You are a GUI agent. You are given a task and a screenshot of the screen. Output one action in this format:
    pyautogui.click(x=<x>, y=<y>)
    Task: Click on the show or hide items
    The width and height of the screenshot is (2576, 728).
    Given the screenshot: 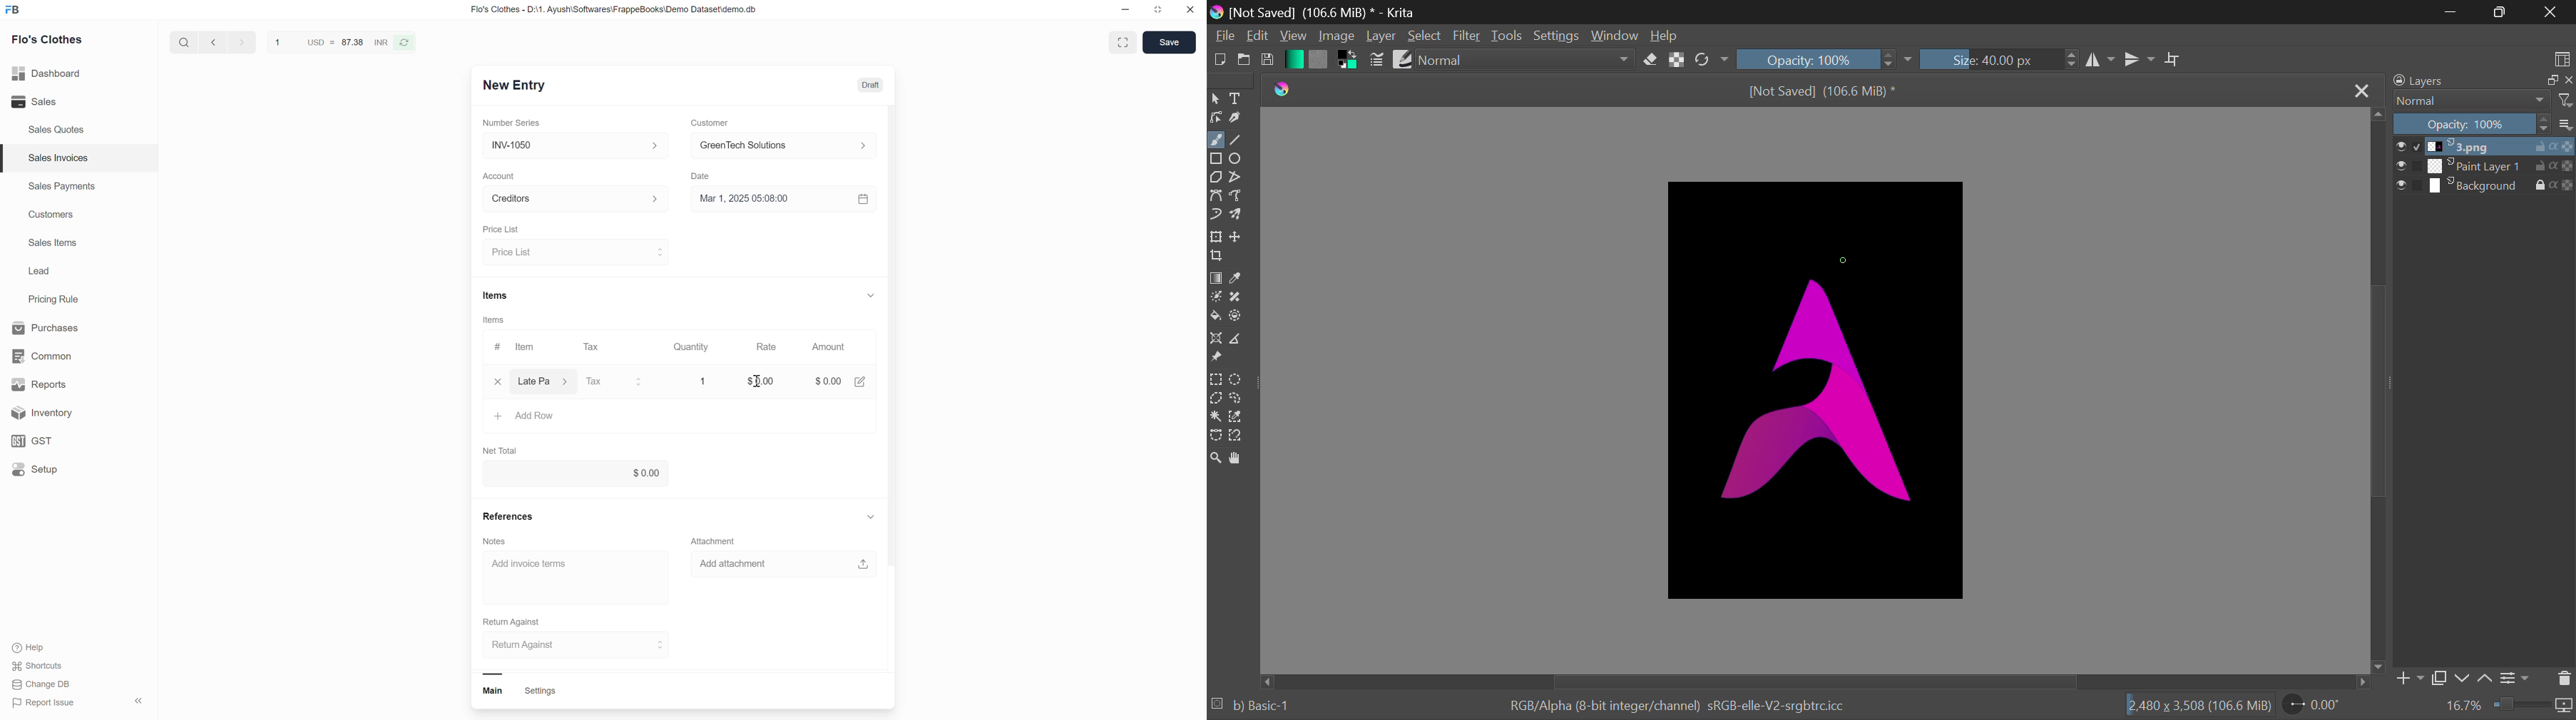 What is the action you would take?
    pyautogui.click(x=871, y=293)
    